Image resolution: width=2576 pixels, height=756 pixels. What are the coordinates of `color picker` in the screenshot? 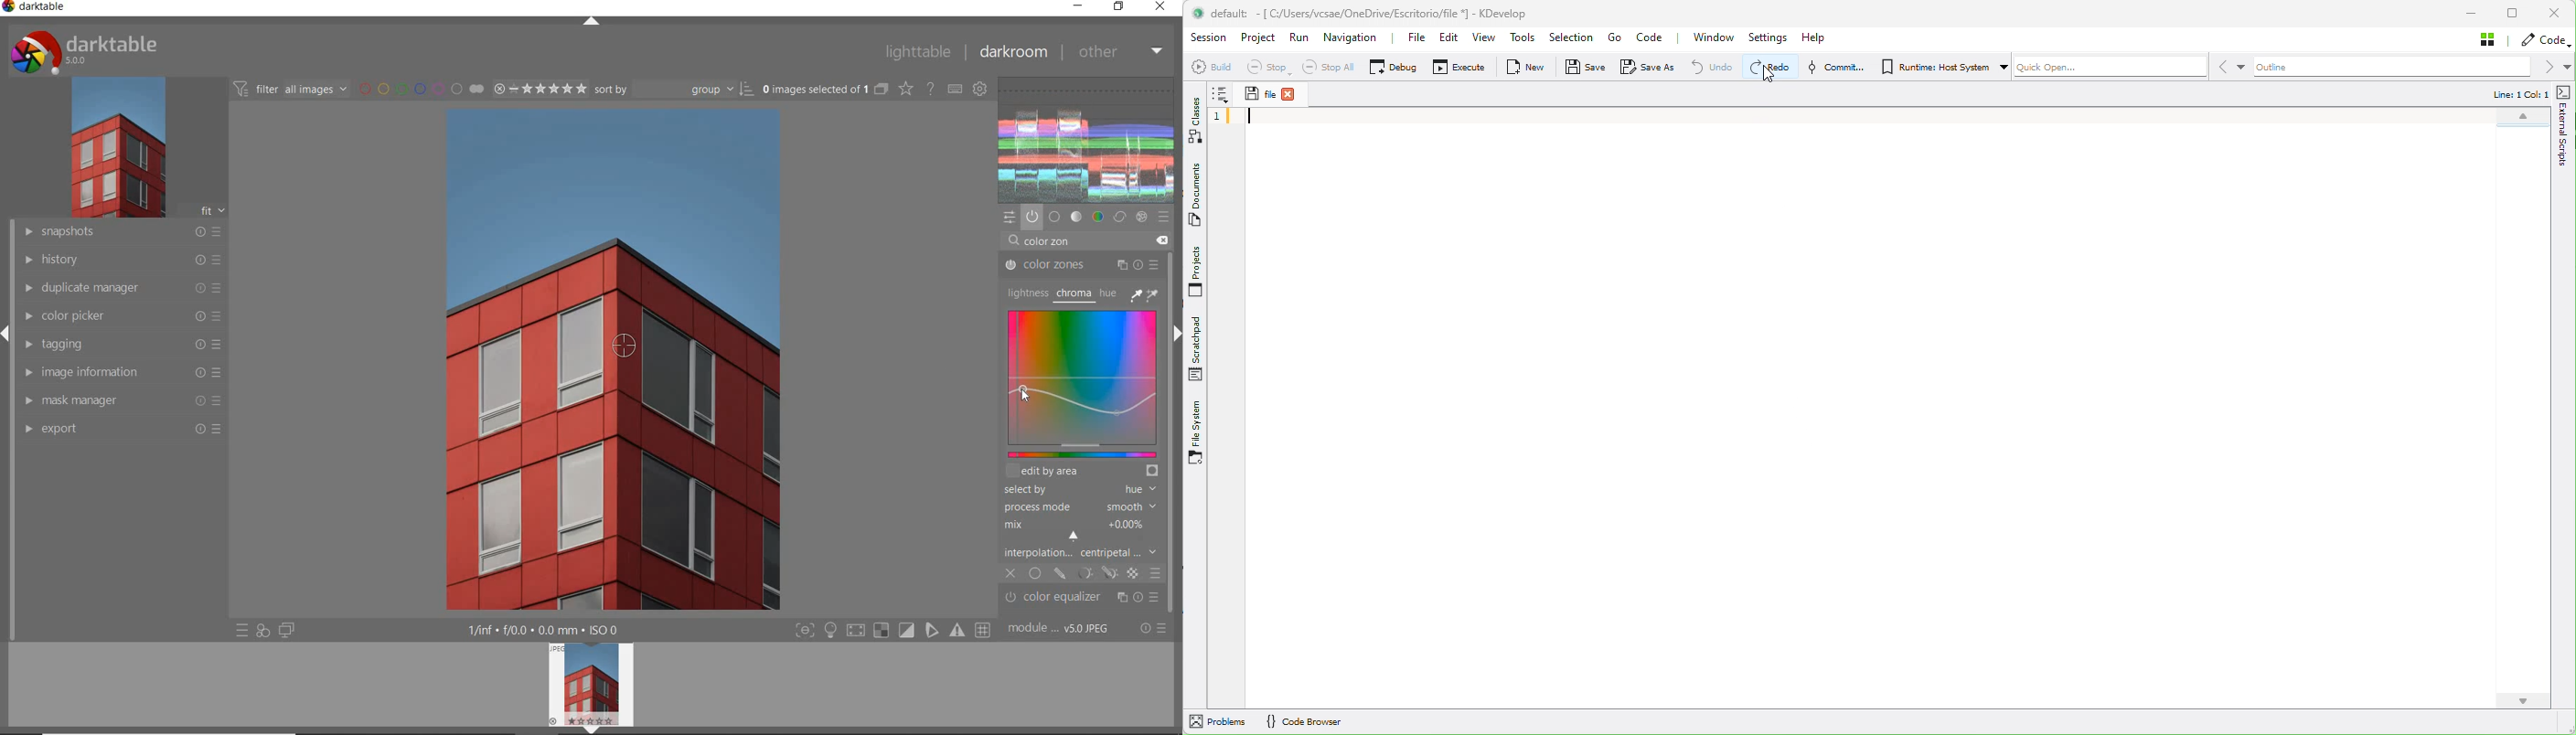 It's located at (120, 318).